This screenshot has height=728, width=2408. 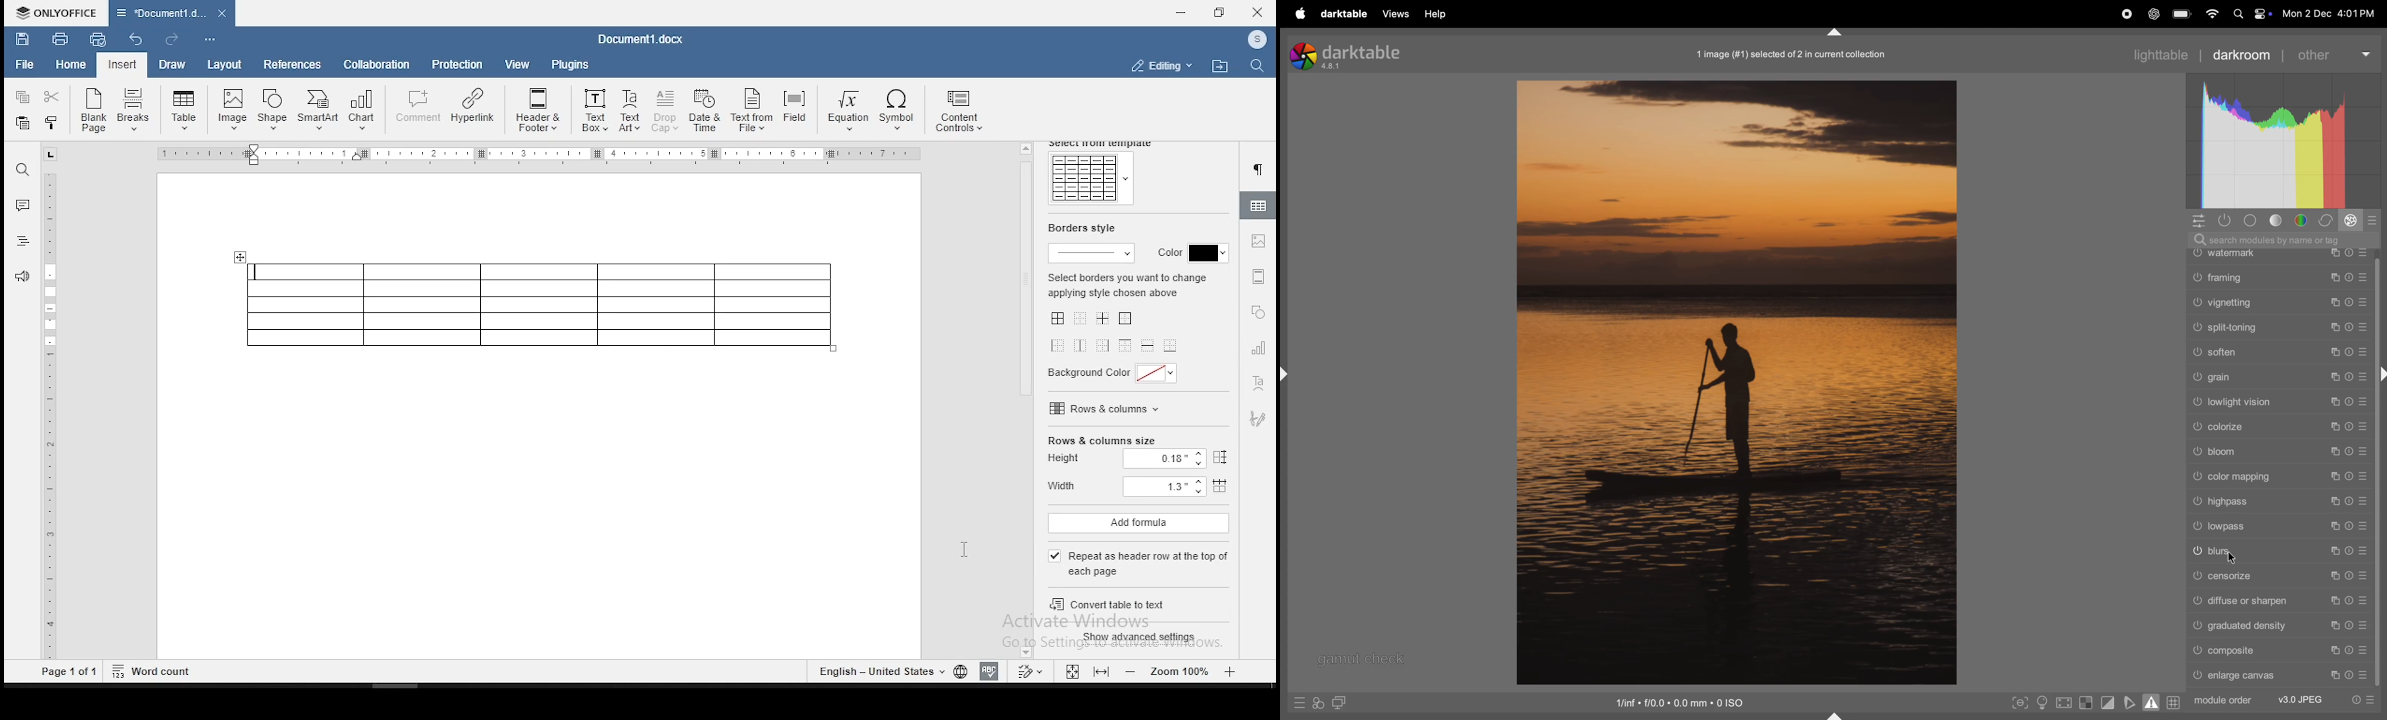 I want to click on Symbol, so click(x=900, y=112).